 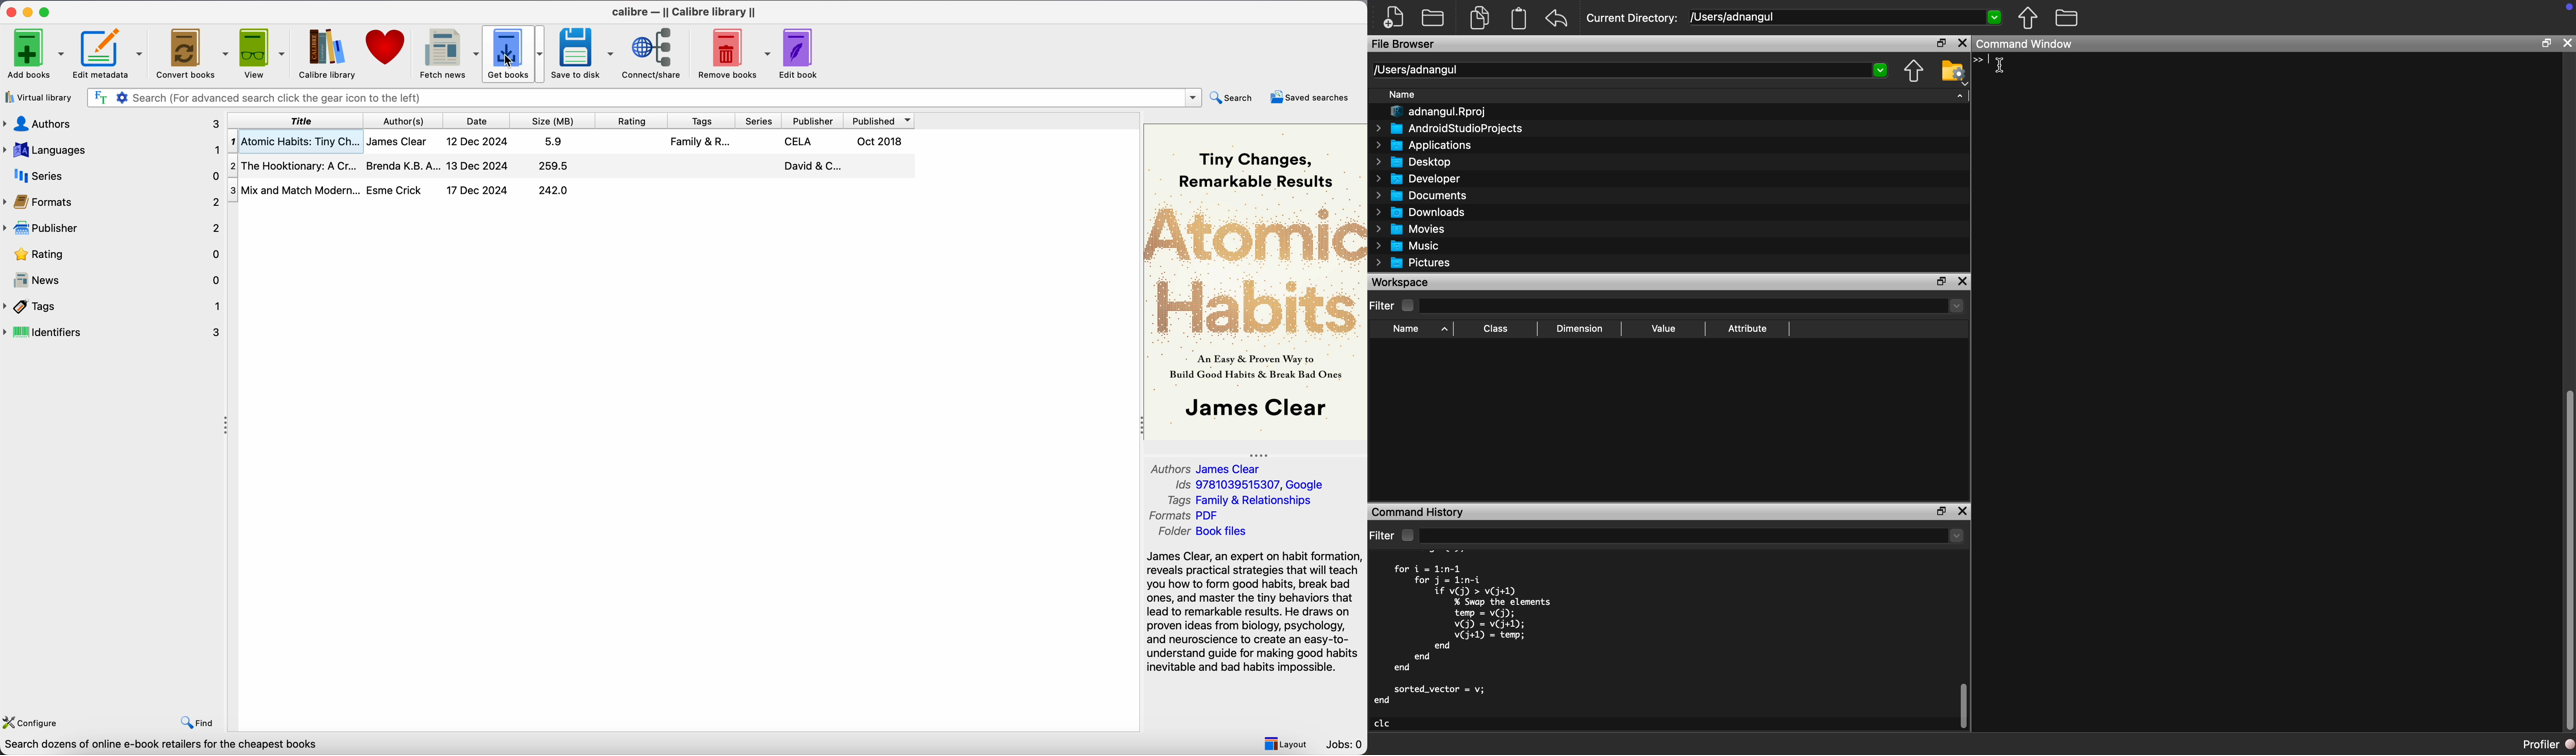 What do you see at coordinates (114, 281) in the screenshot?
I see `news` at bounding box center [114, 281].